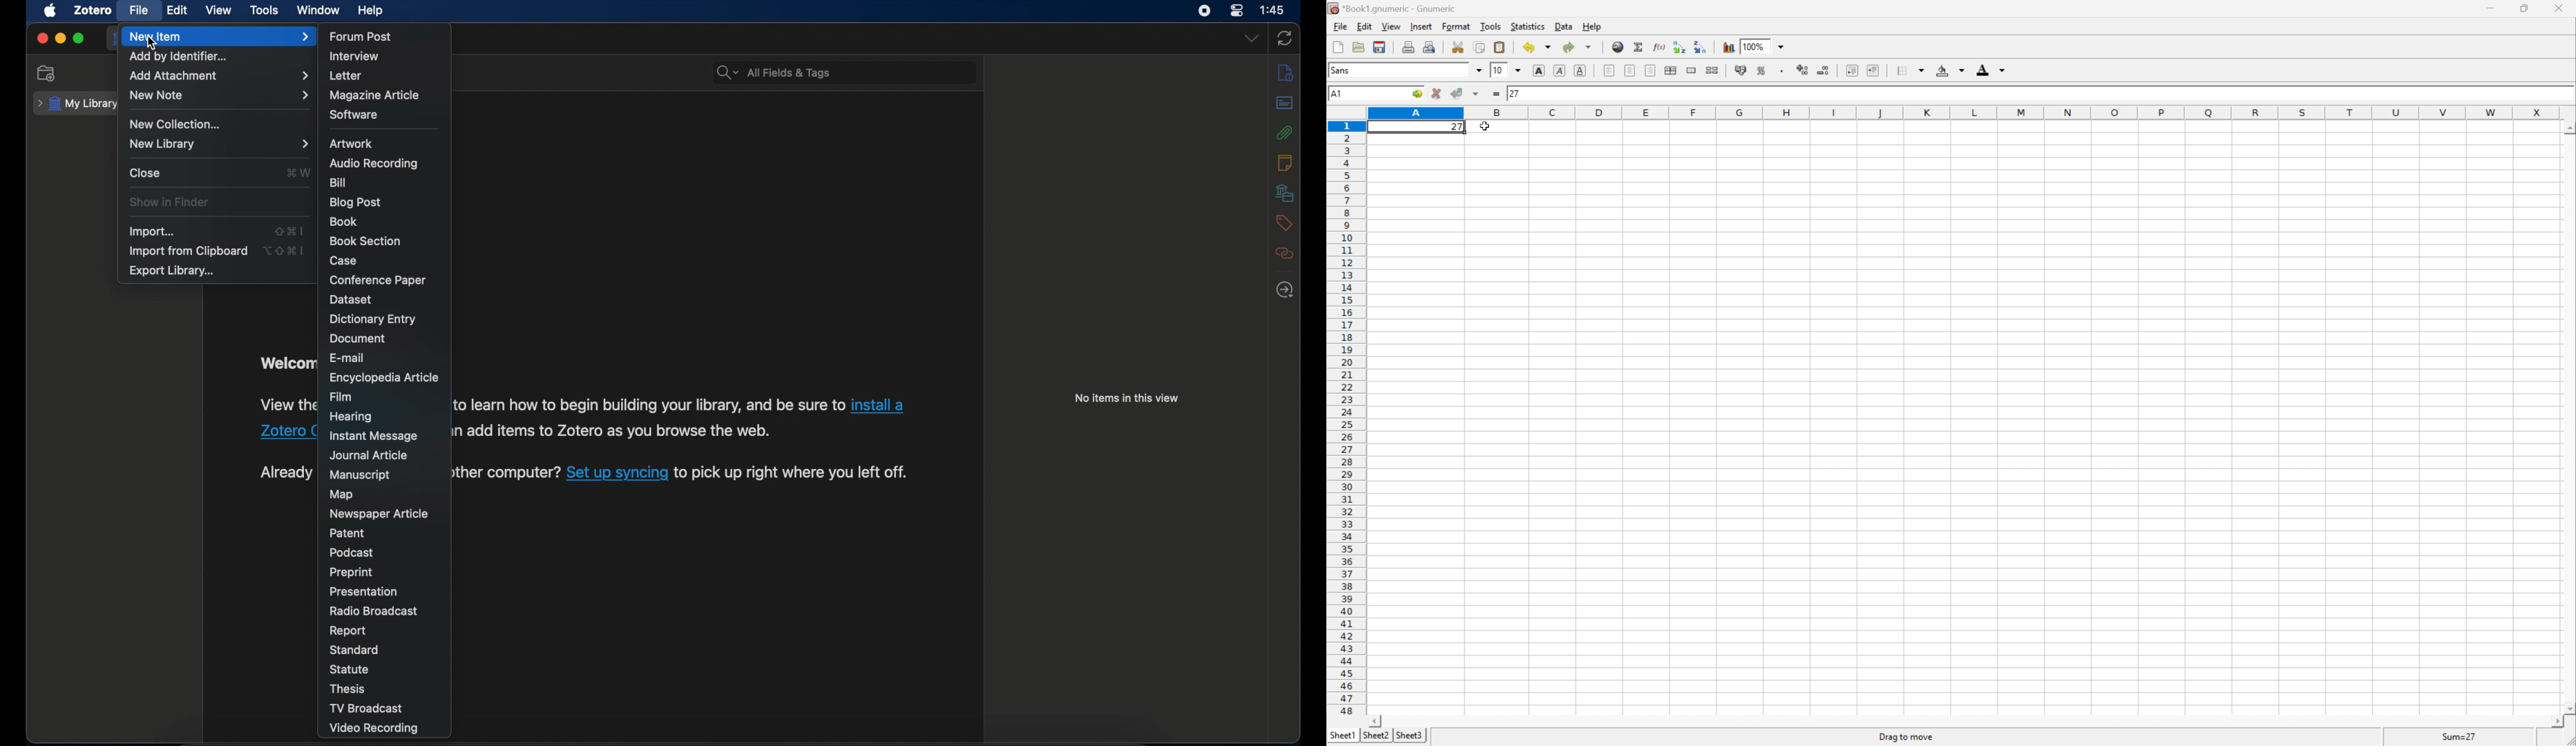 The height and width of the screenshot is (756, 2576). Describe the element at coordinates (1338, 93) in the screenshot. I see `A1` at that location.